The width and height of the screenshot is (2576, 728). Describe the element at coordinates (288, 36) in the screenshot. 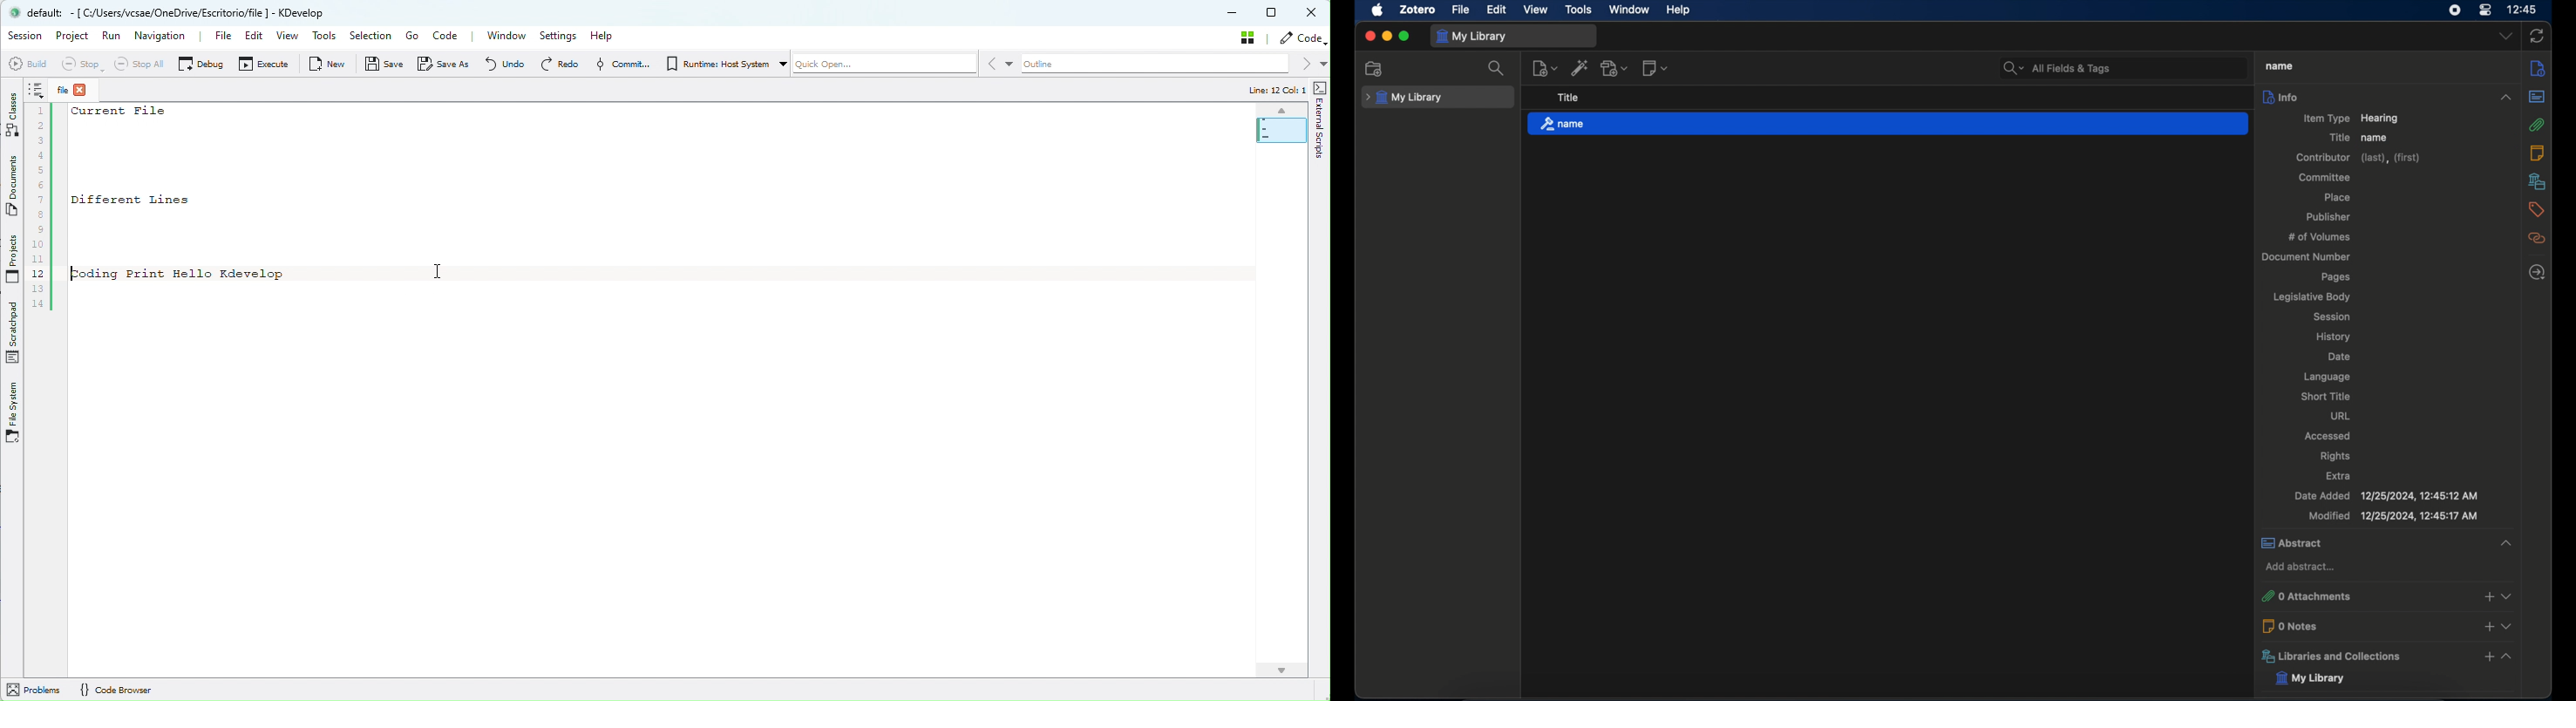

I see `View` at that location.